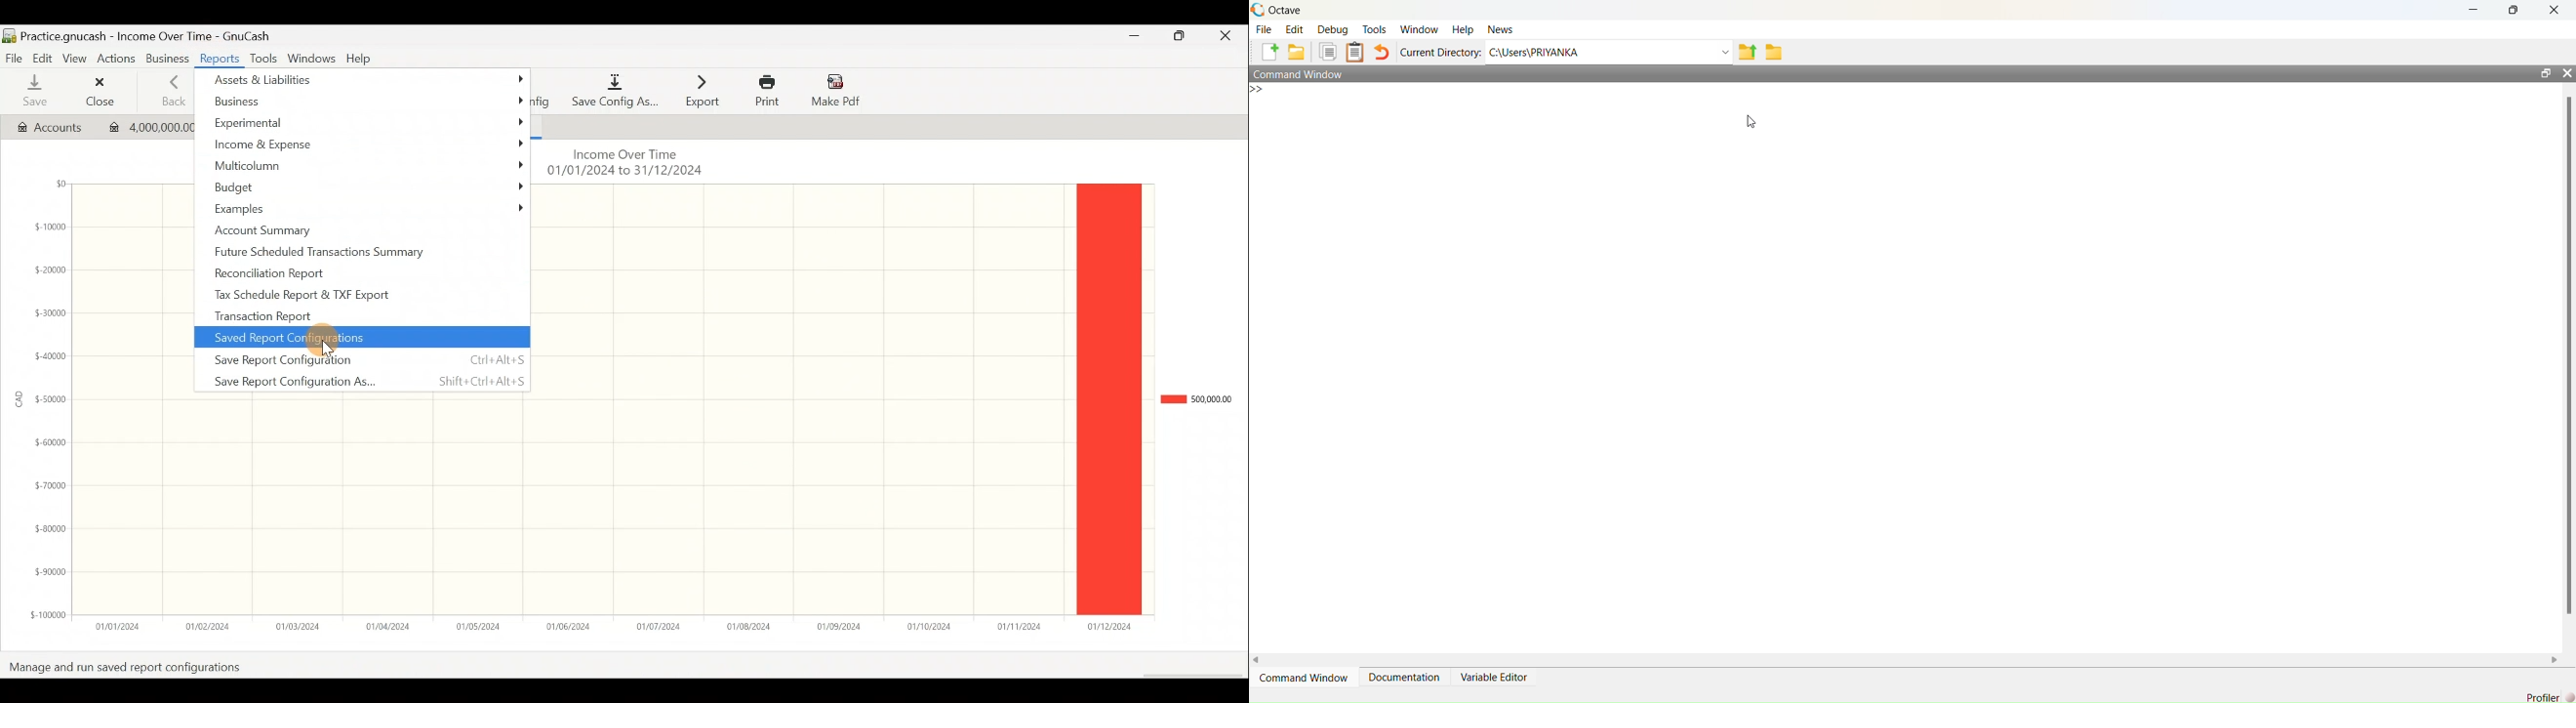 The image size is (2576, 728). Describe the element at coordinates (116, 58) in the screenshot. I see `Actions` at that location.